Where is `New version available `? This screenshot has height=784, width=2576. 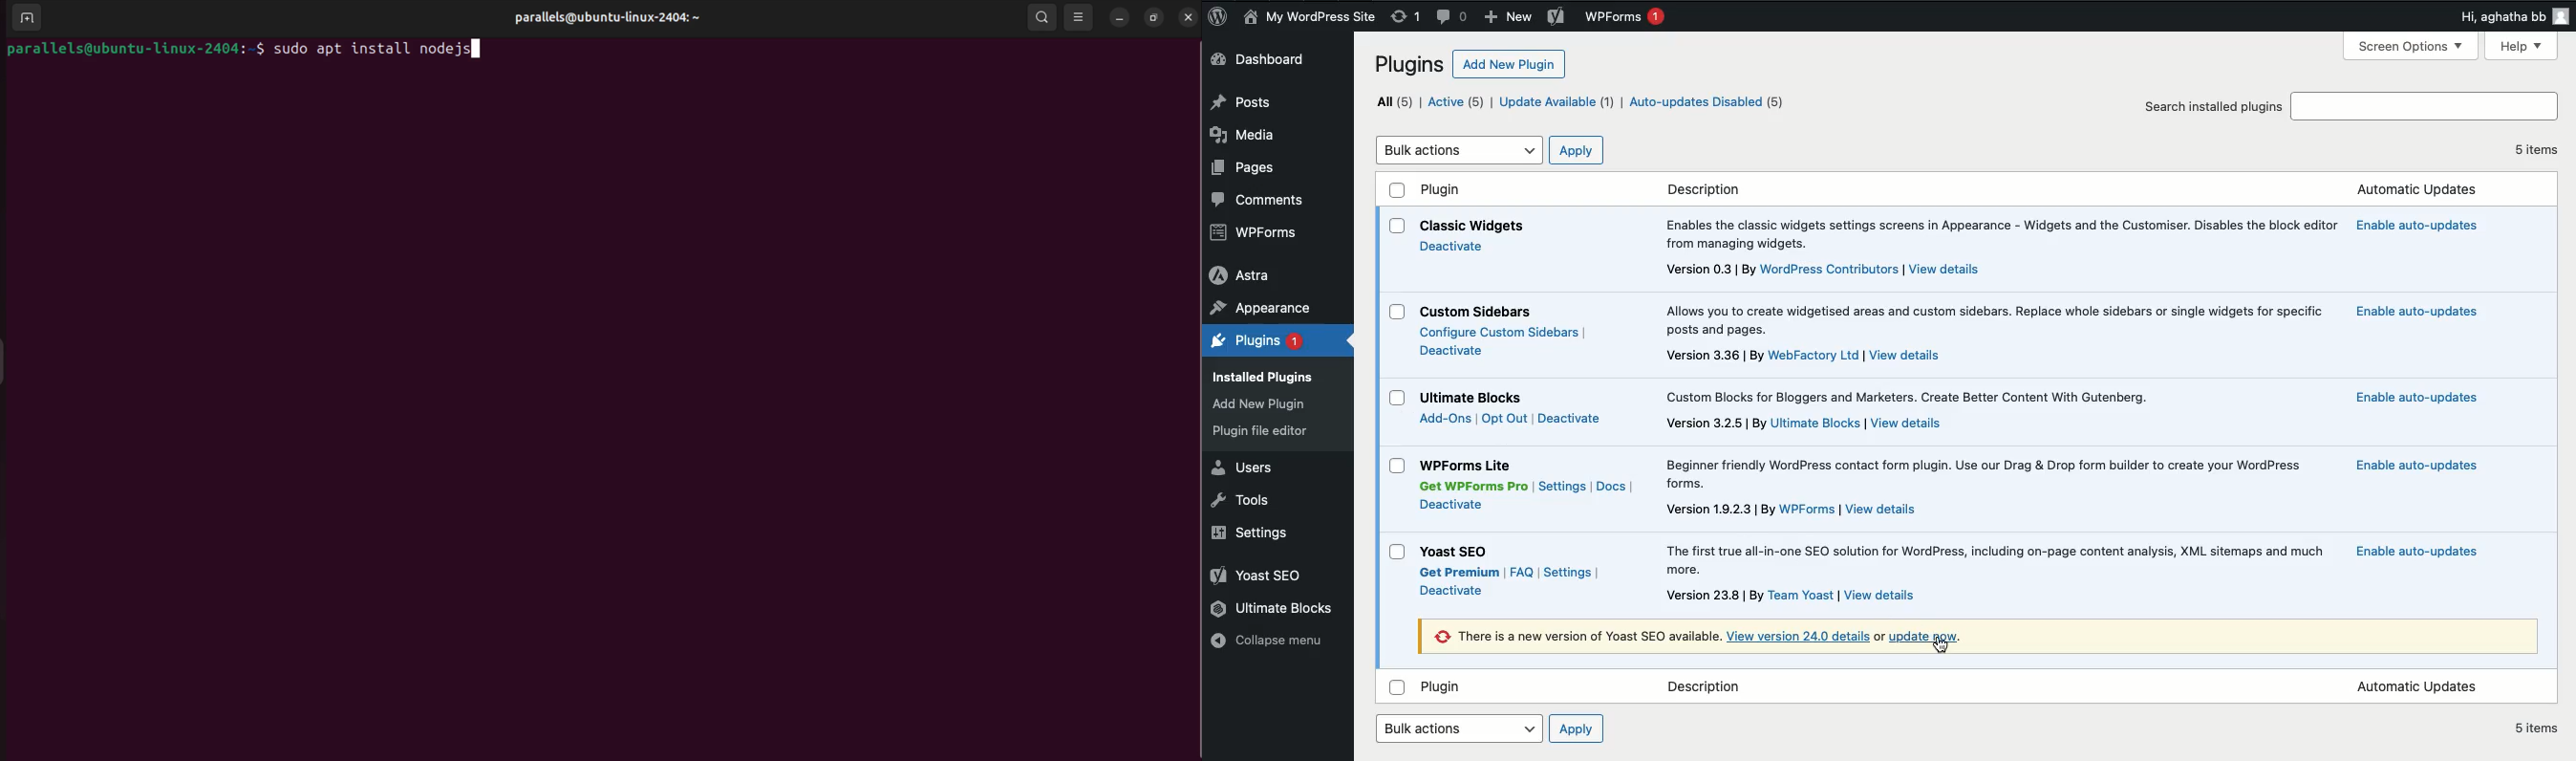
New version available  is located at coordinates (1577, 637).